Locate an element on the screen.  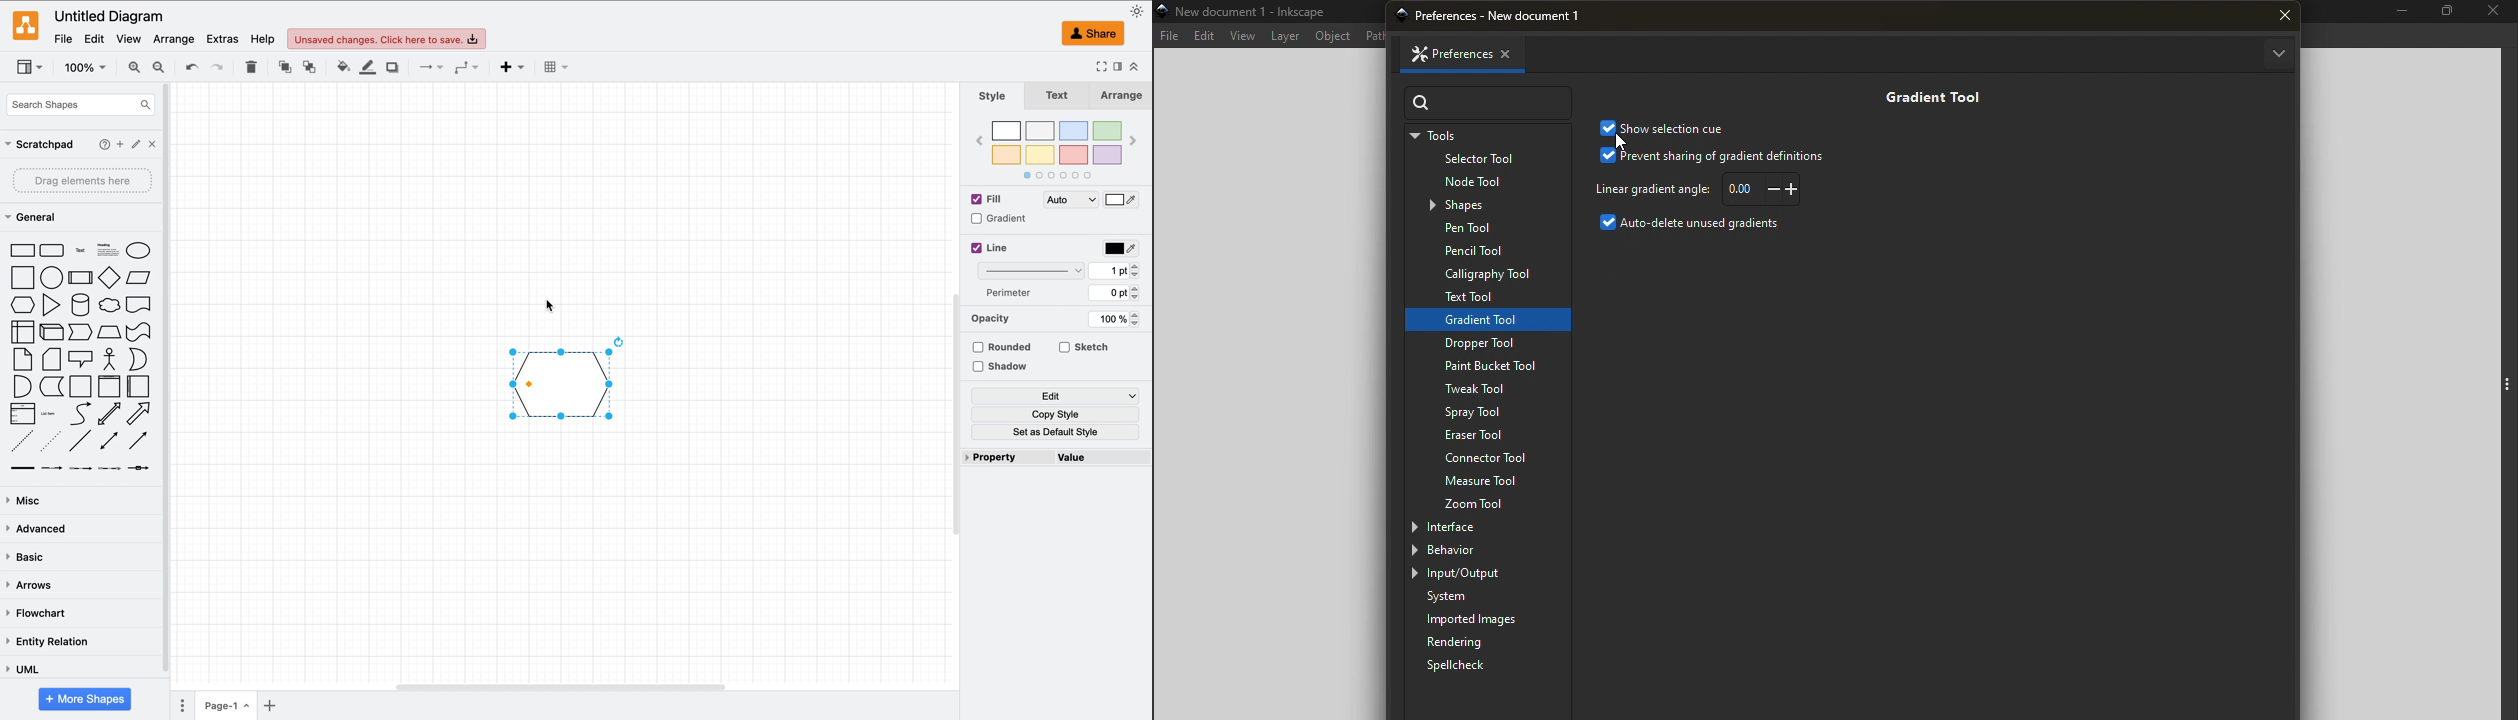
fullscreen is located at coordinates (1099, 68).